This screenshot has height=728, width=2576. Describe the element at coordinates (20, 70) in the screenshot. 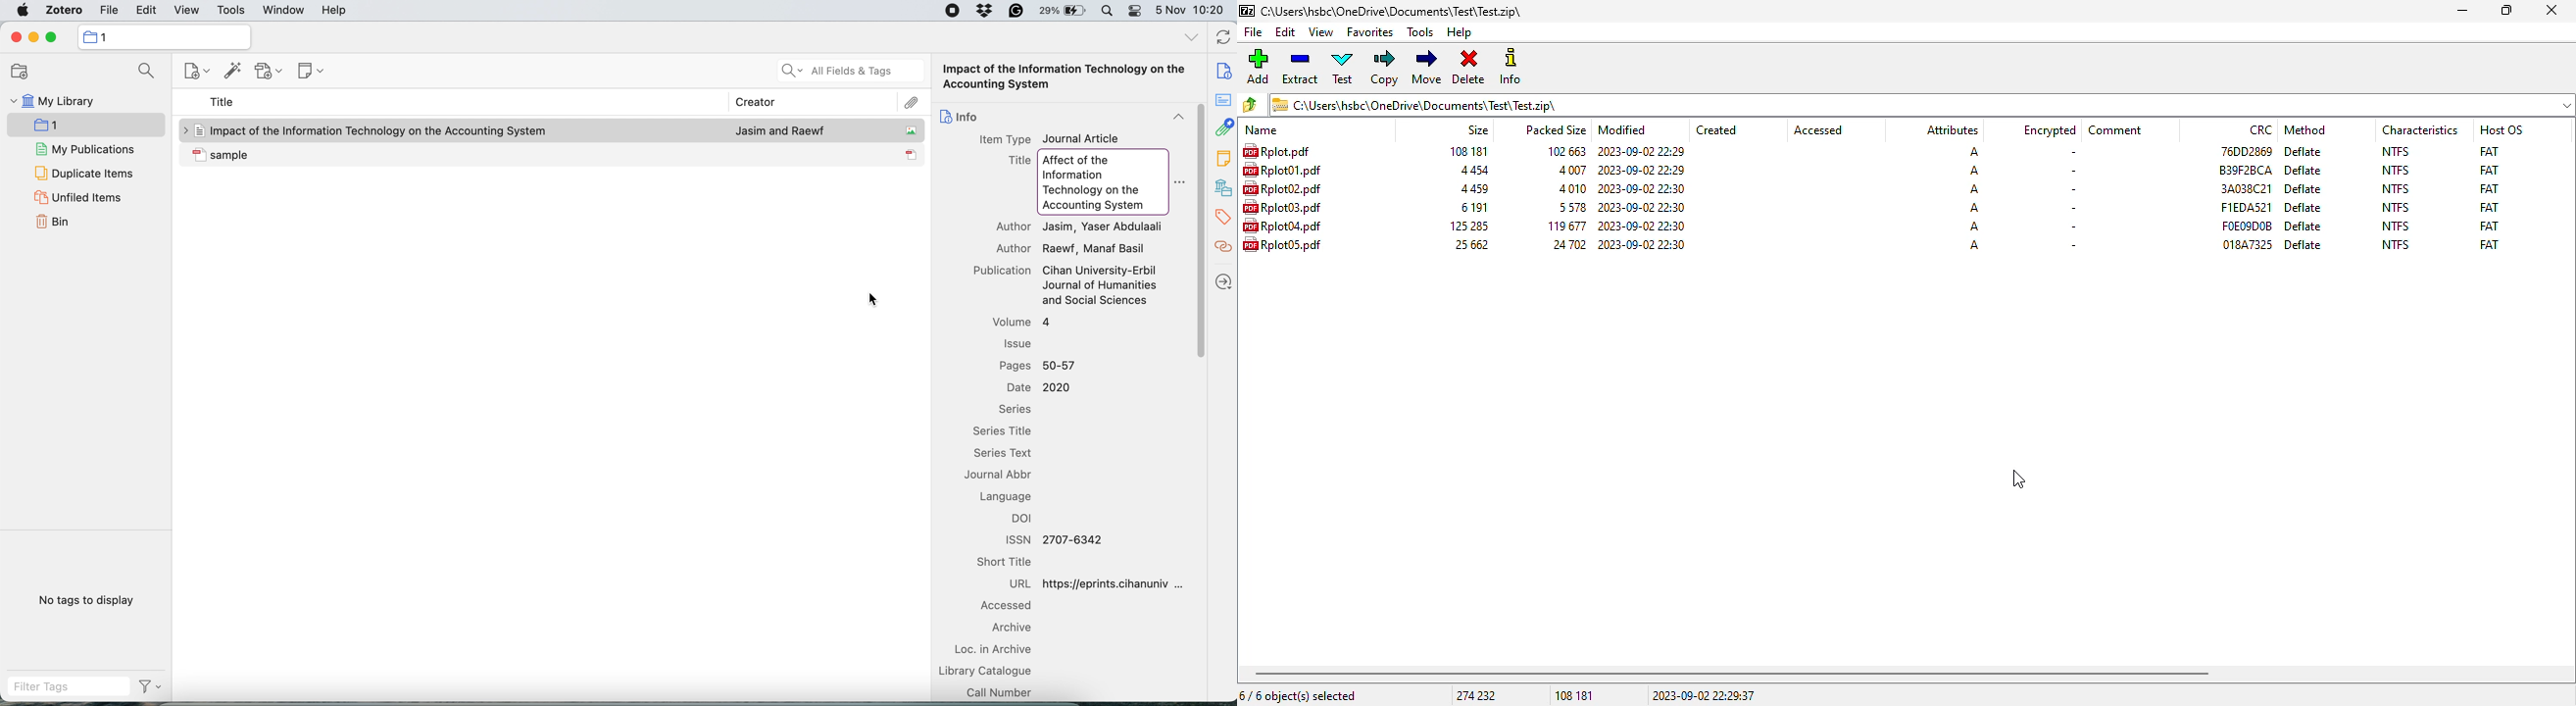

I see `new collection` at that location.